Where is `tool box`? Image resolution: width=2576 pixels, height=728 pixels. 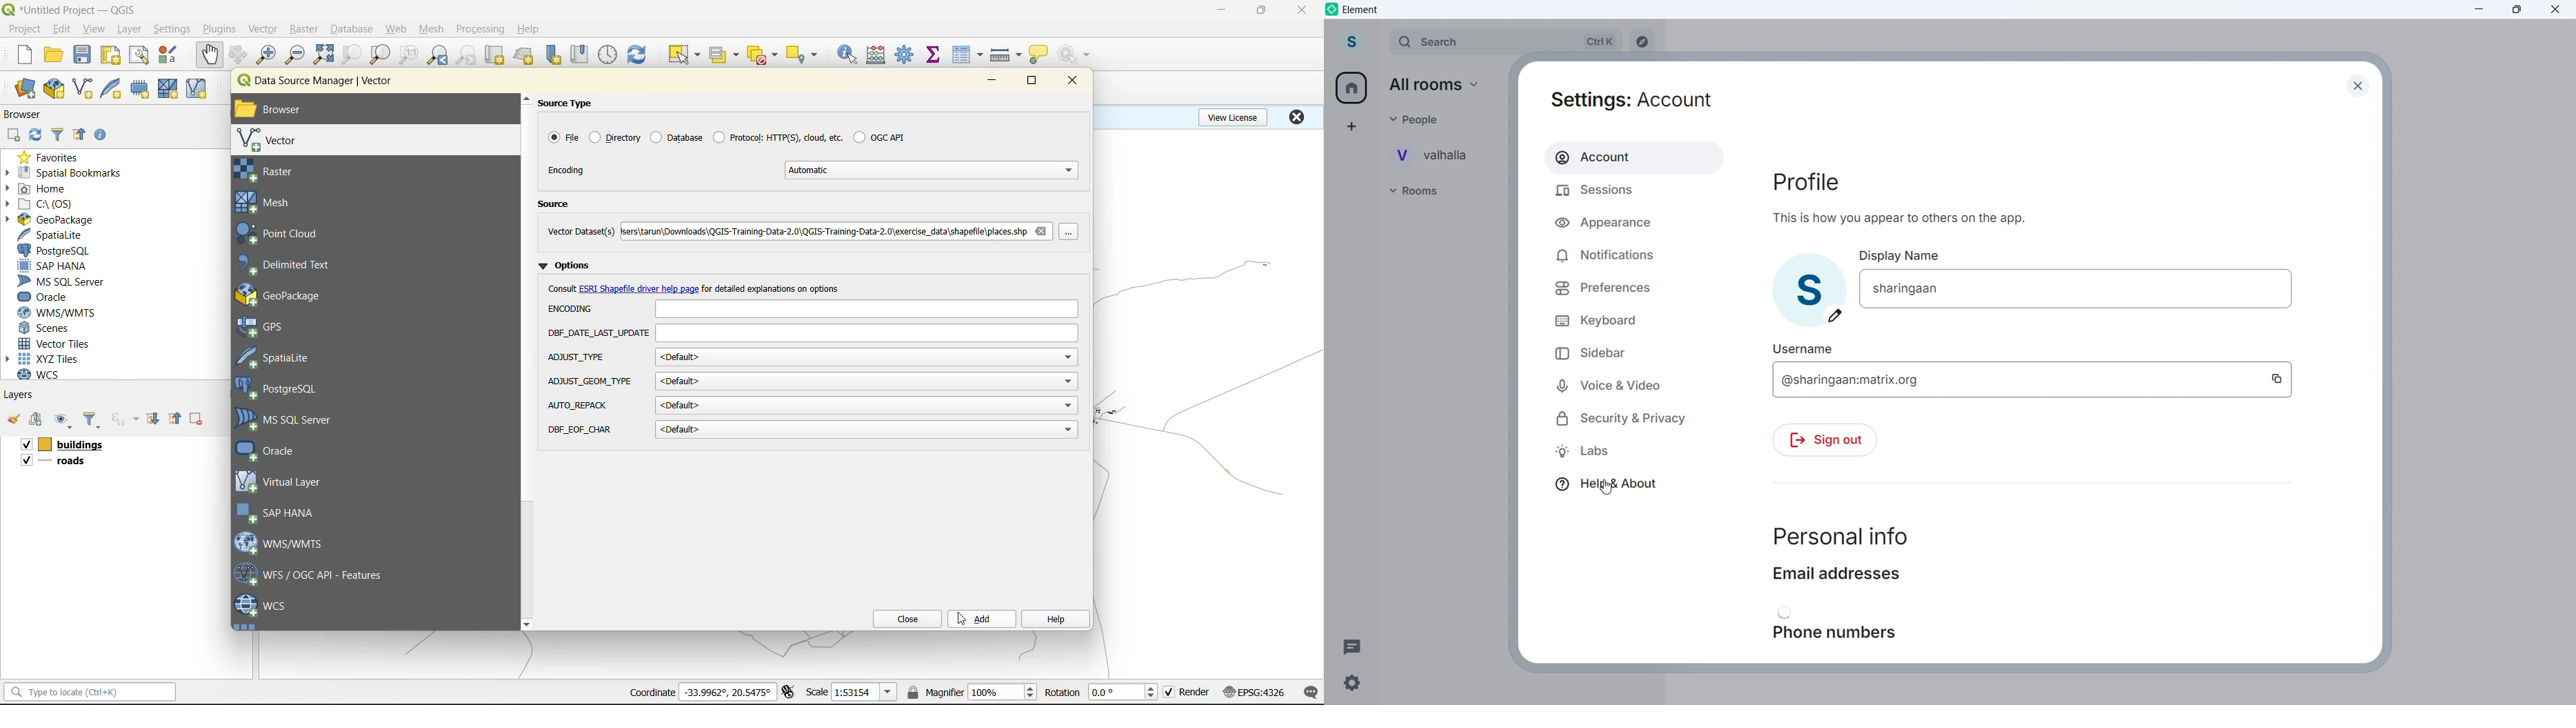
tool box is located at coordinates (906, 53).